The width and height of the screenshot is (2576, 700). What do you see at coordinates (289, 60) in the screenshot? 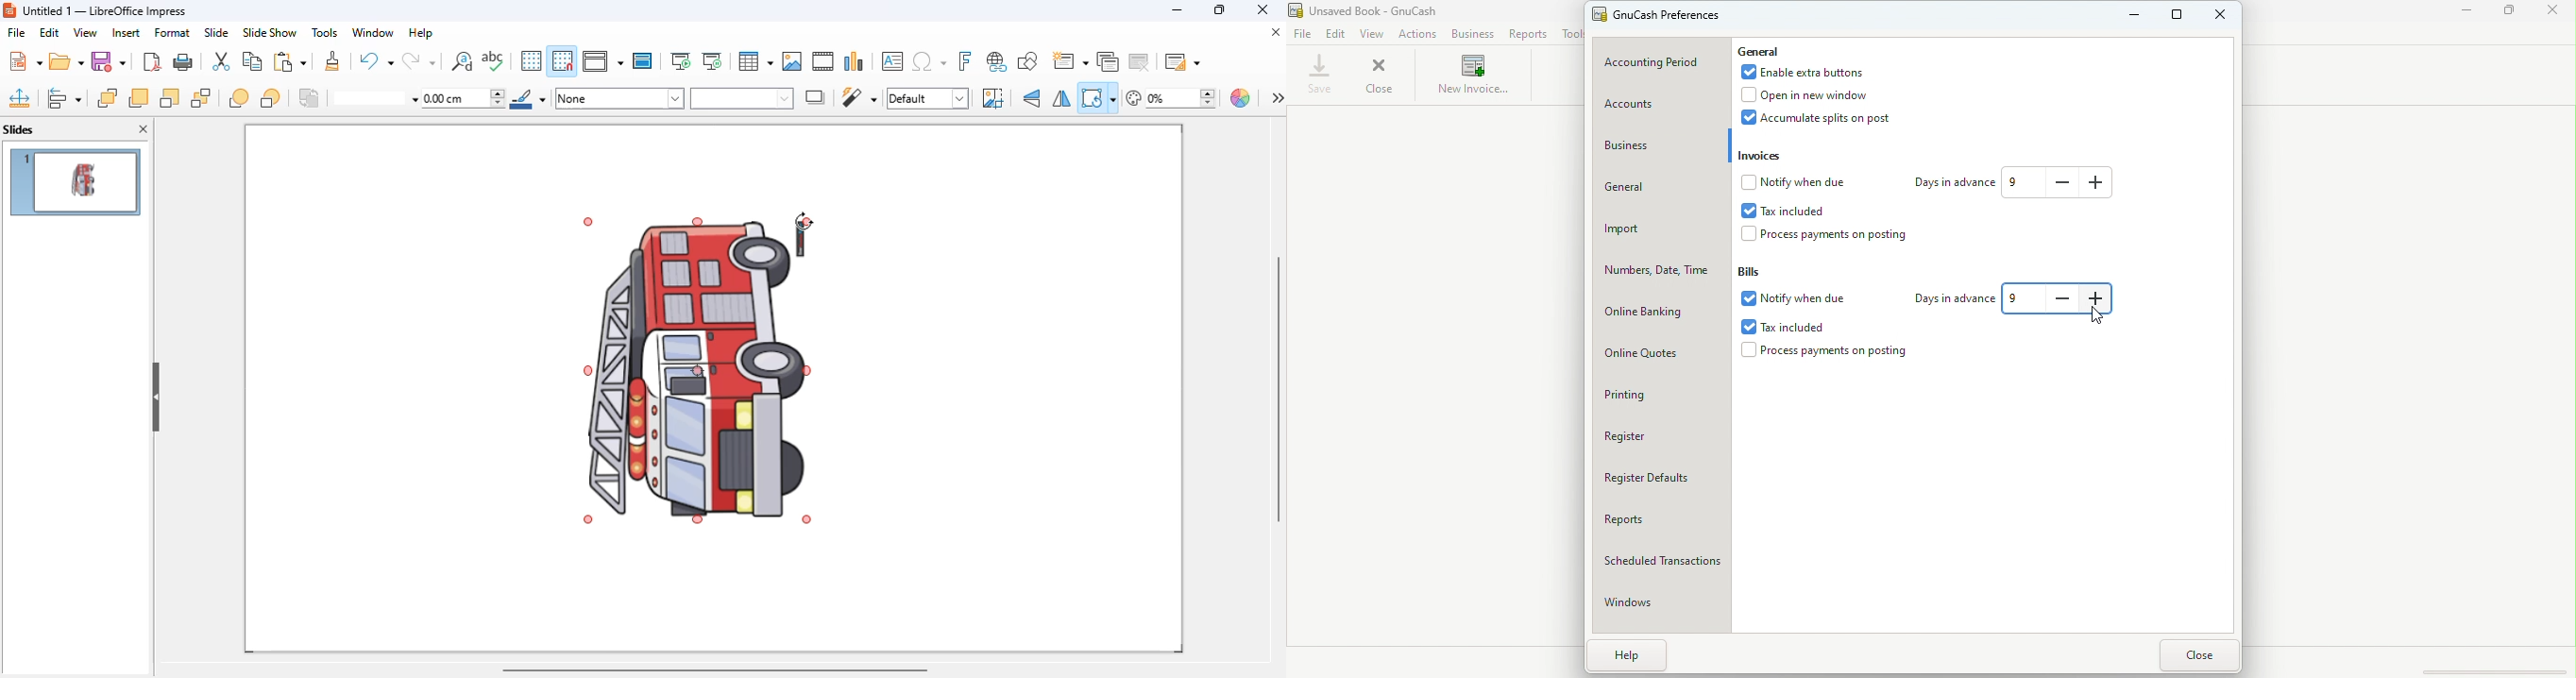
I see `paste` at bounding box center [289, 60].